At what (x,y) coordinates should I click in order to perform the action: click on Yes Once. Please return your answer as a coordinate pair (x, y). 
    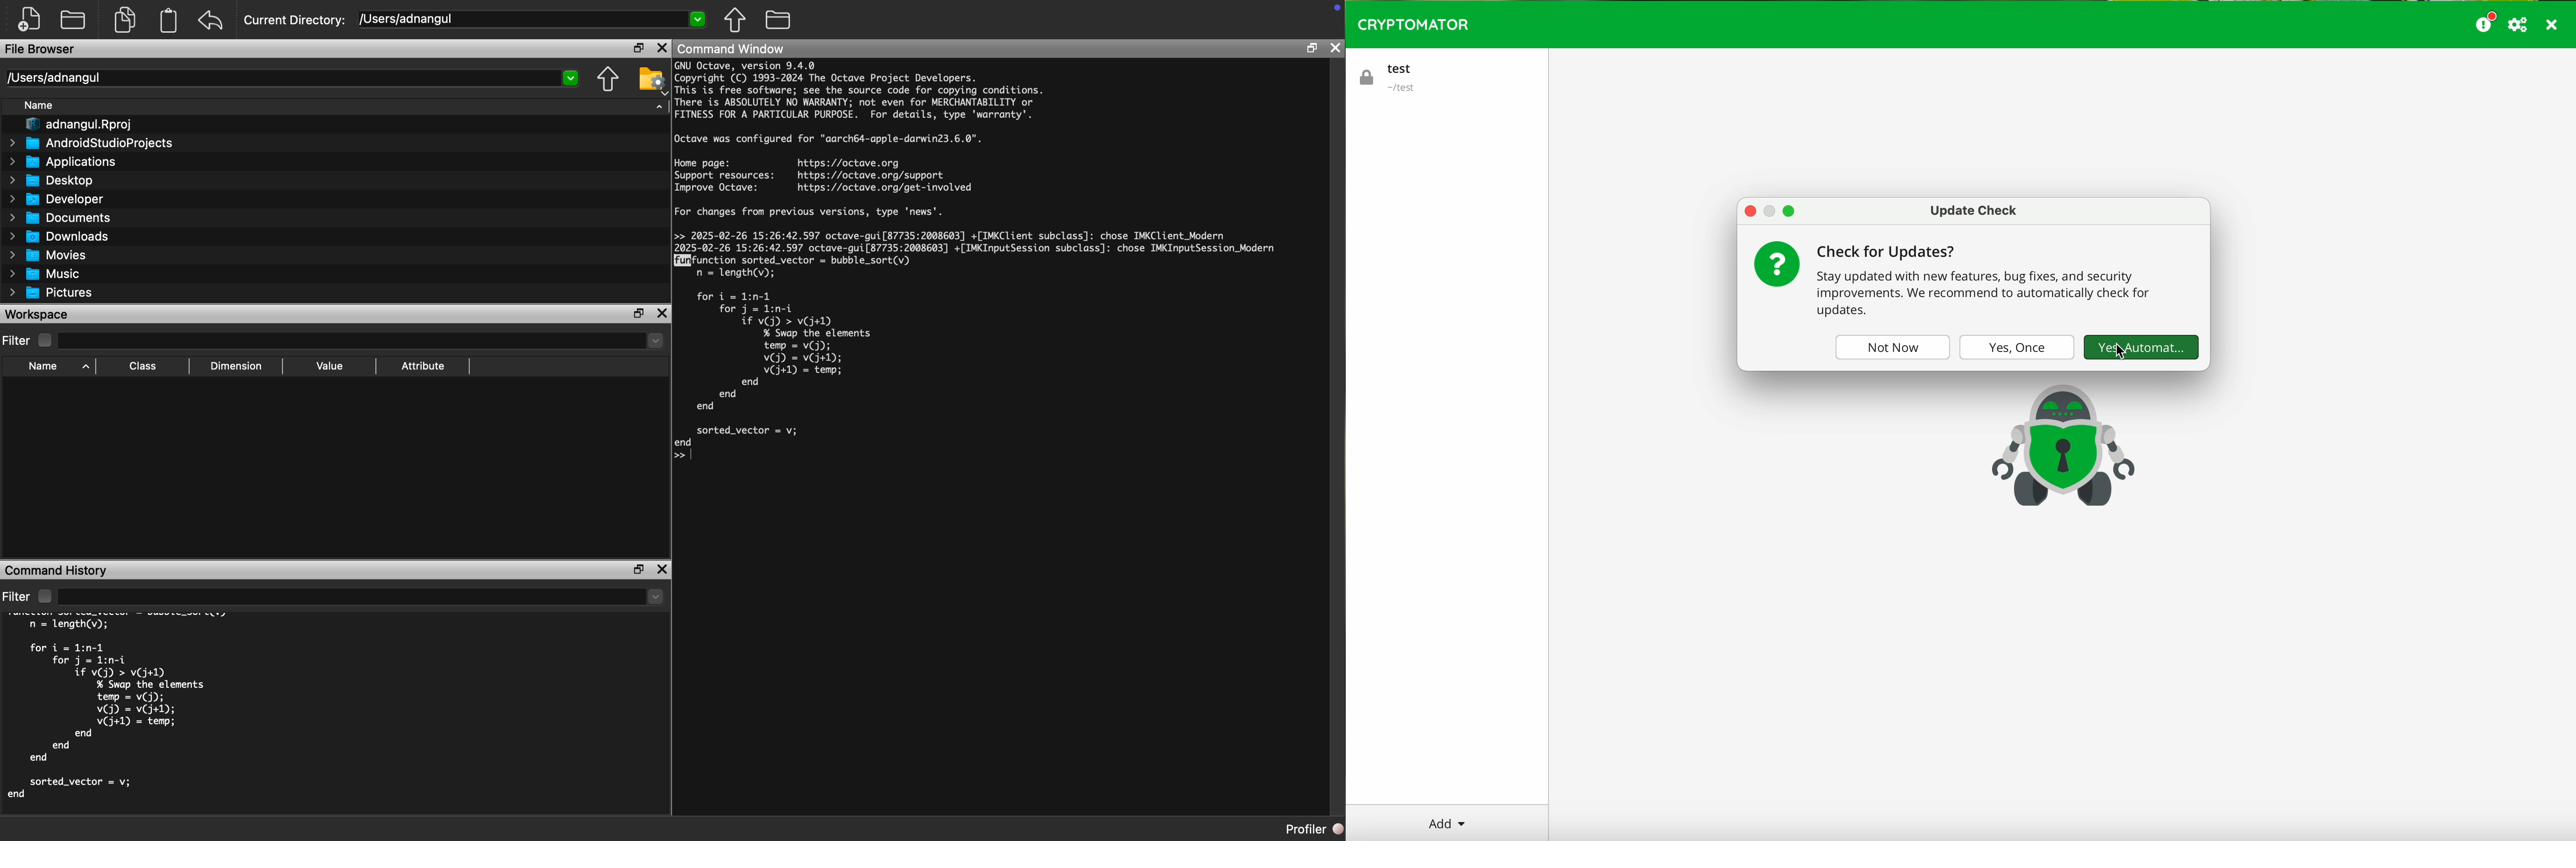
    Looking at the image, I should click on (2017, 348).